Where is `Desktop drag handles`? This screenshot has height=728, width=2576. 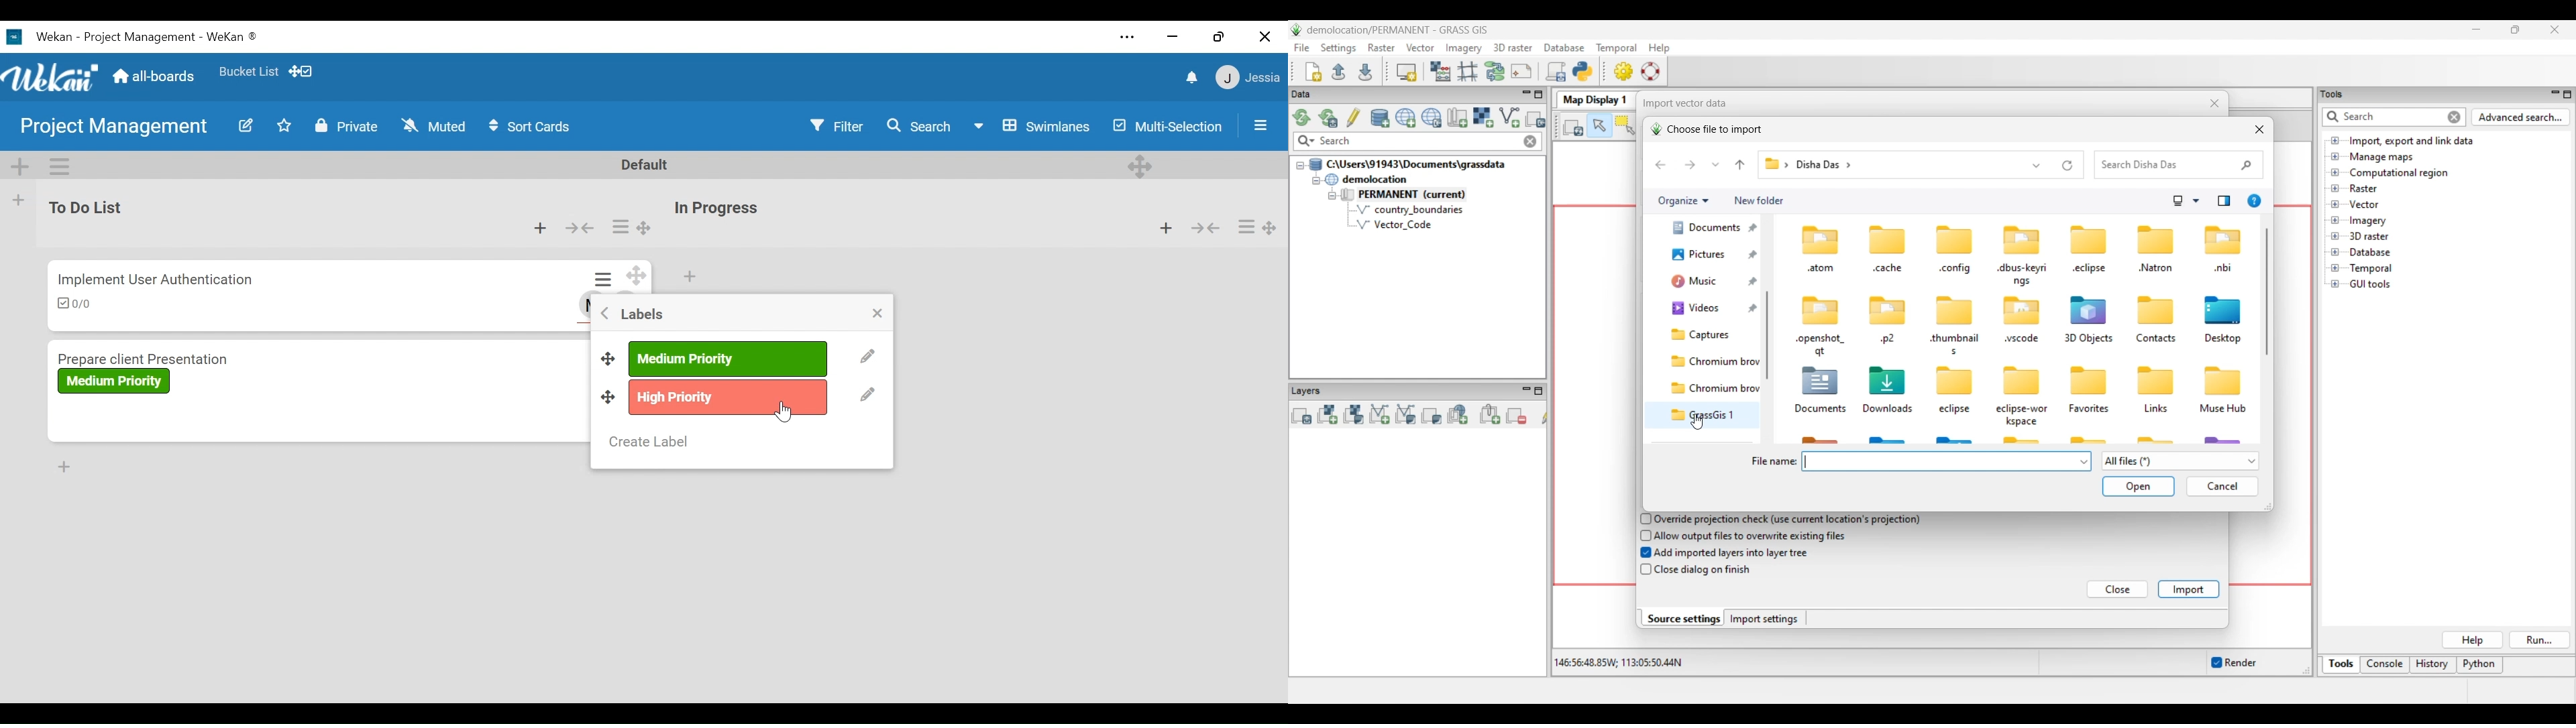 Desktop drag handles is located at coordinates (610, 357).